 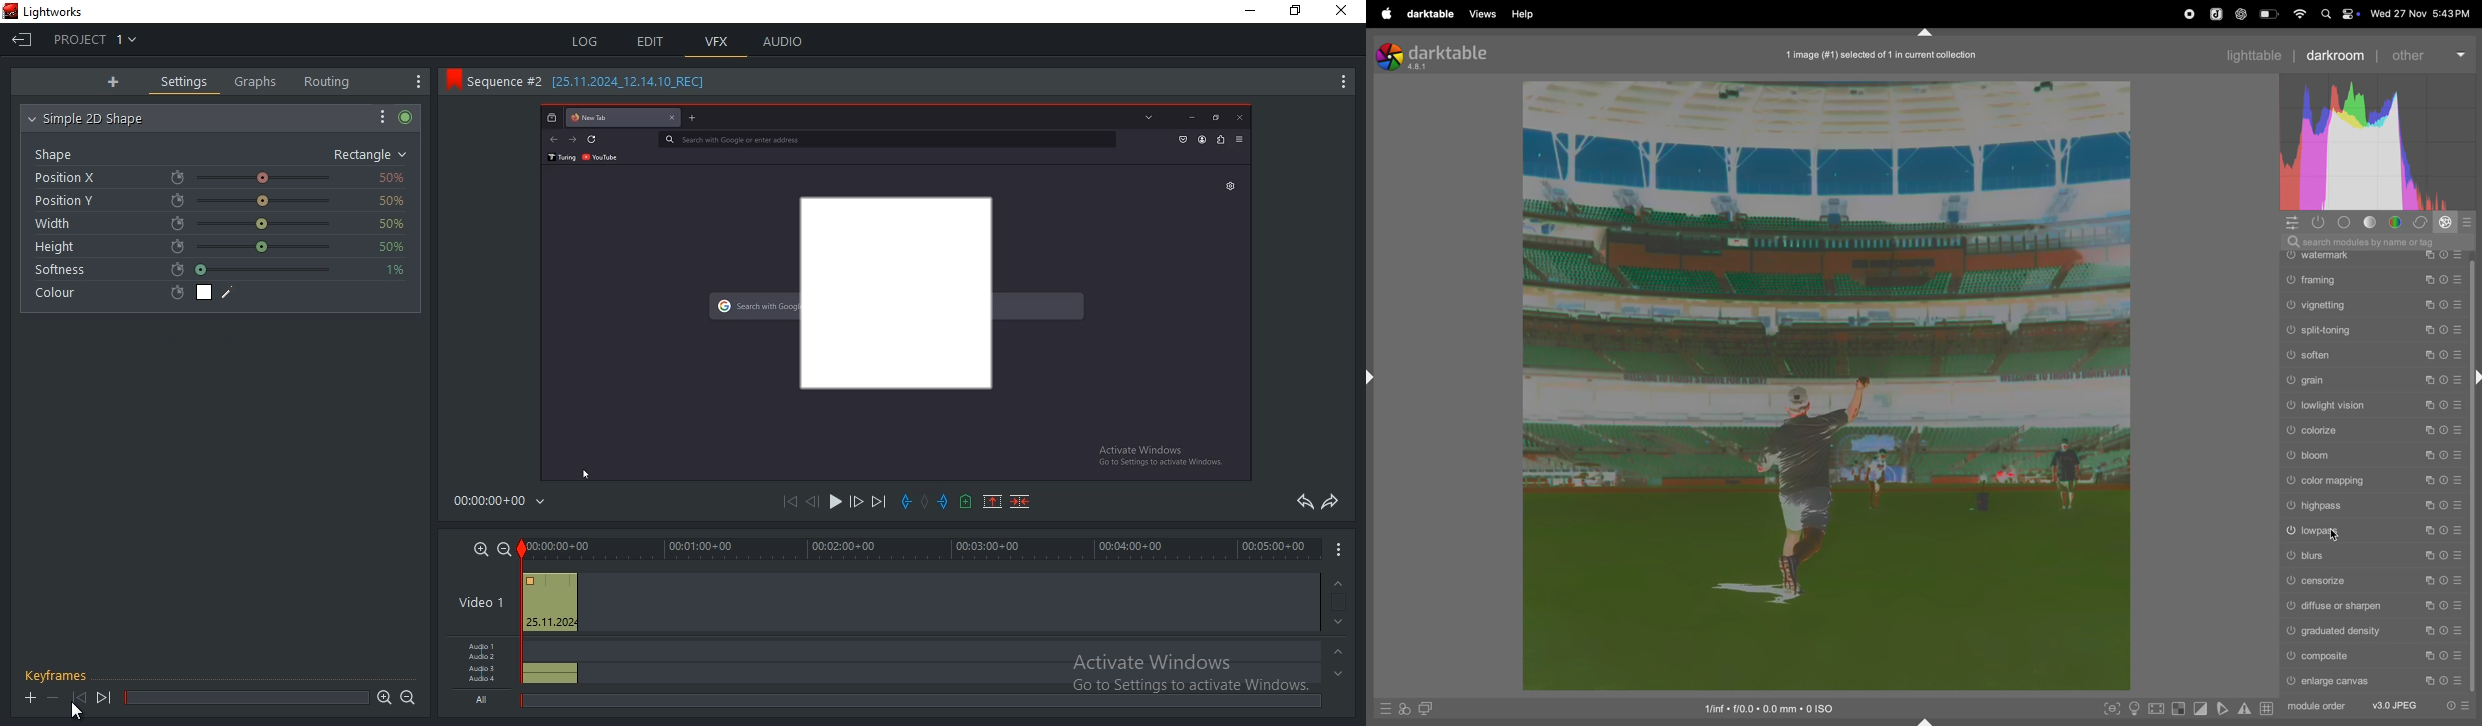 I want to click on bloom, so click(x=2376, y=456).